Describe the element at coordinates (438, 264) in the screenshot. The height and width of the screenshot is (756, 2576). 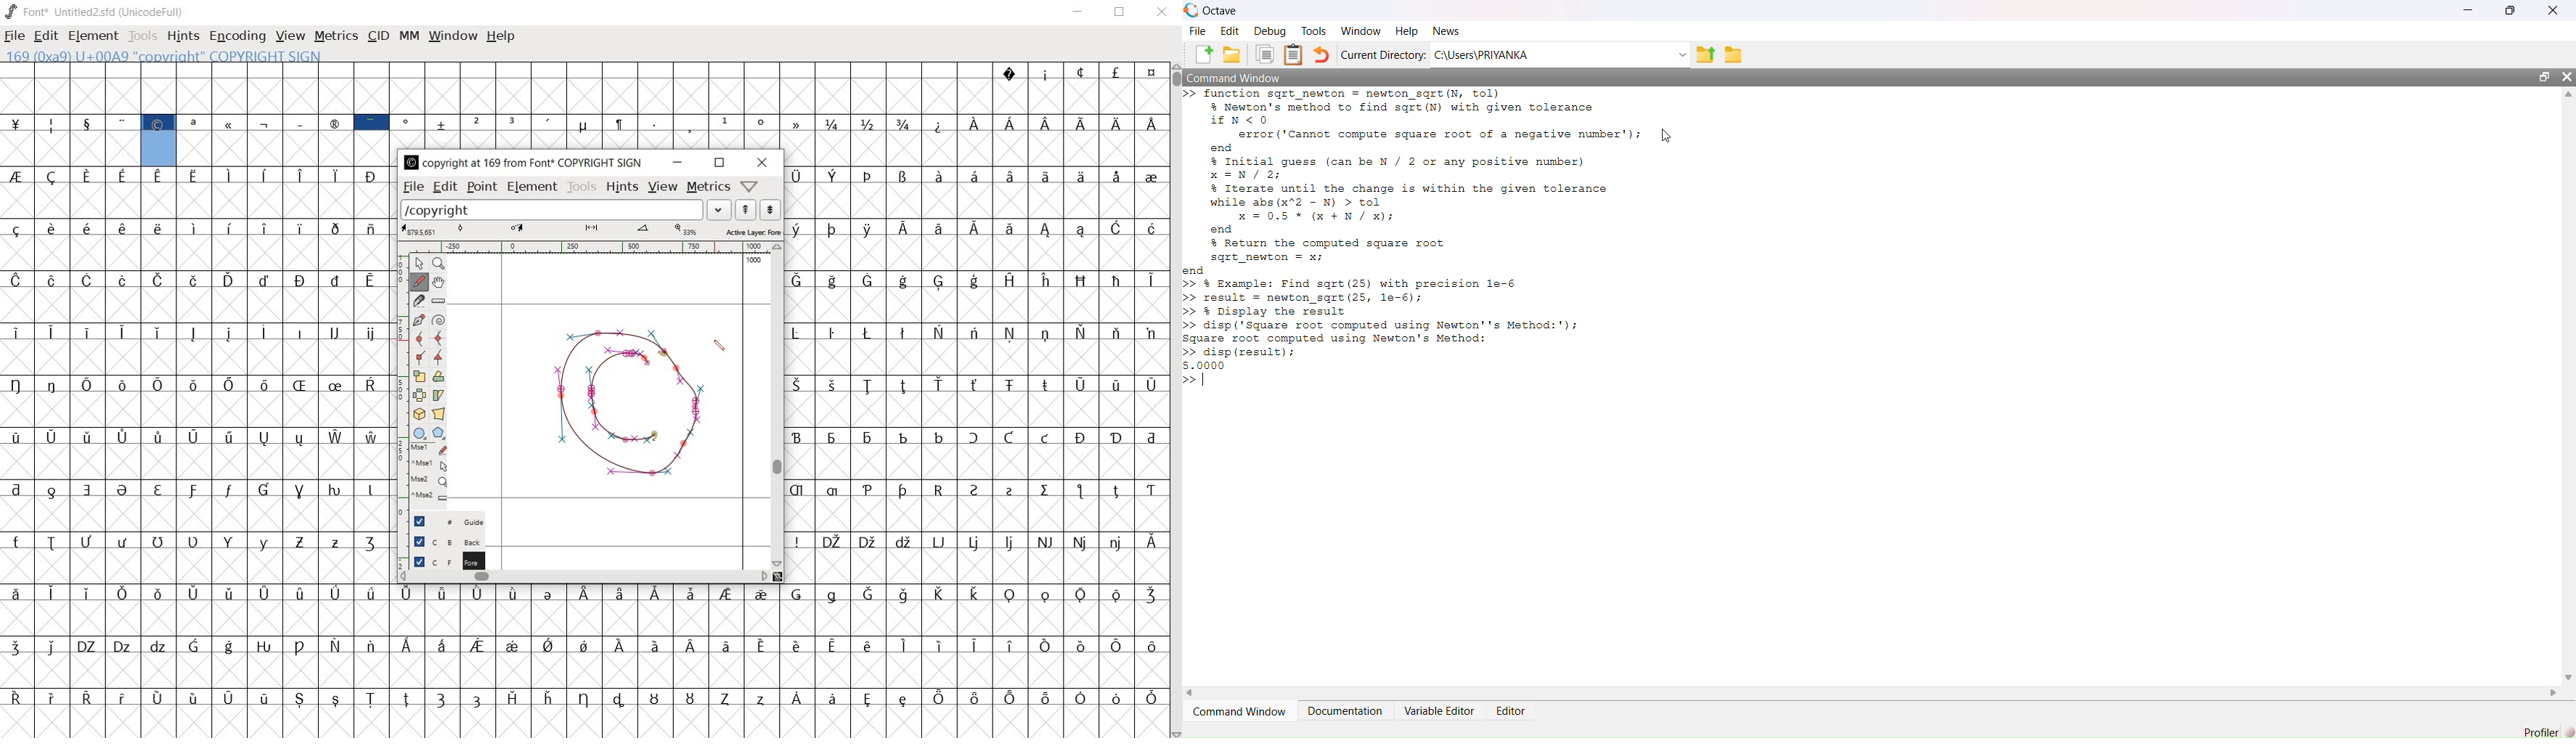
I see `mAGNIFY` at that location.